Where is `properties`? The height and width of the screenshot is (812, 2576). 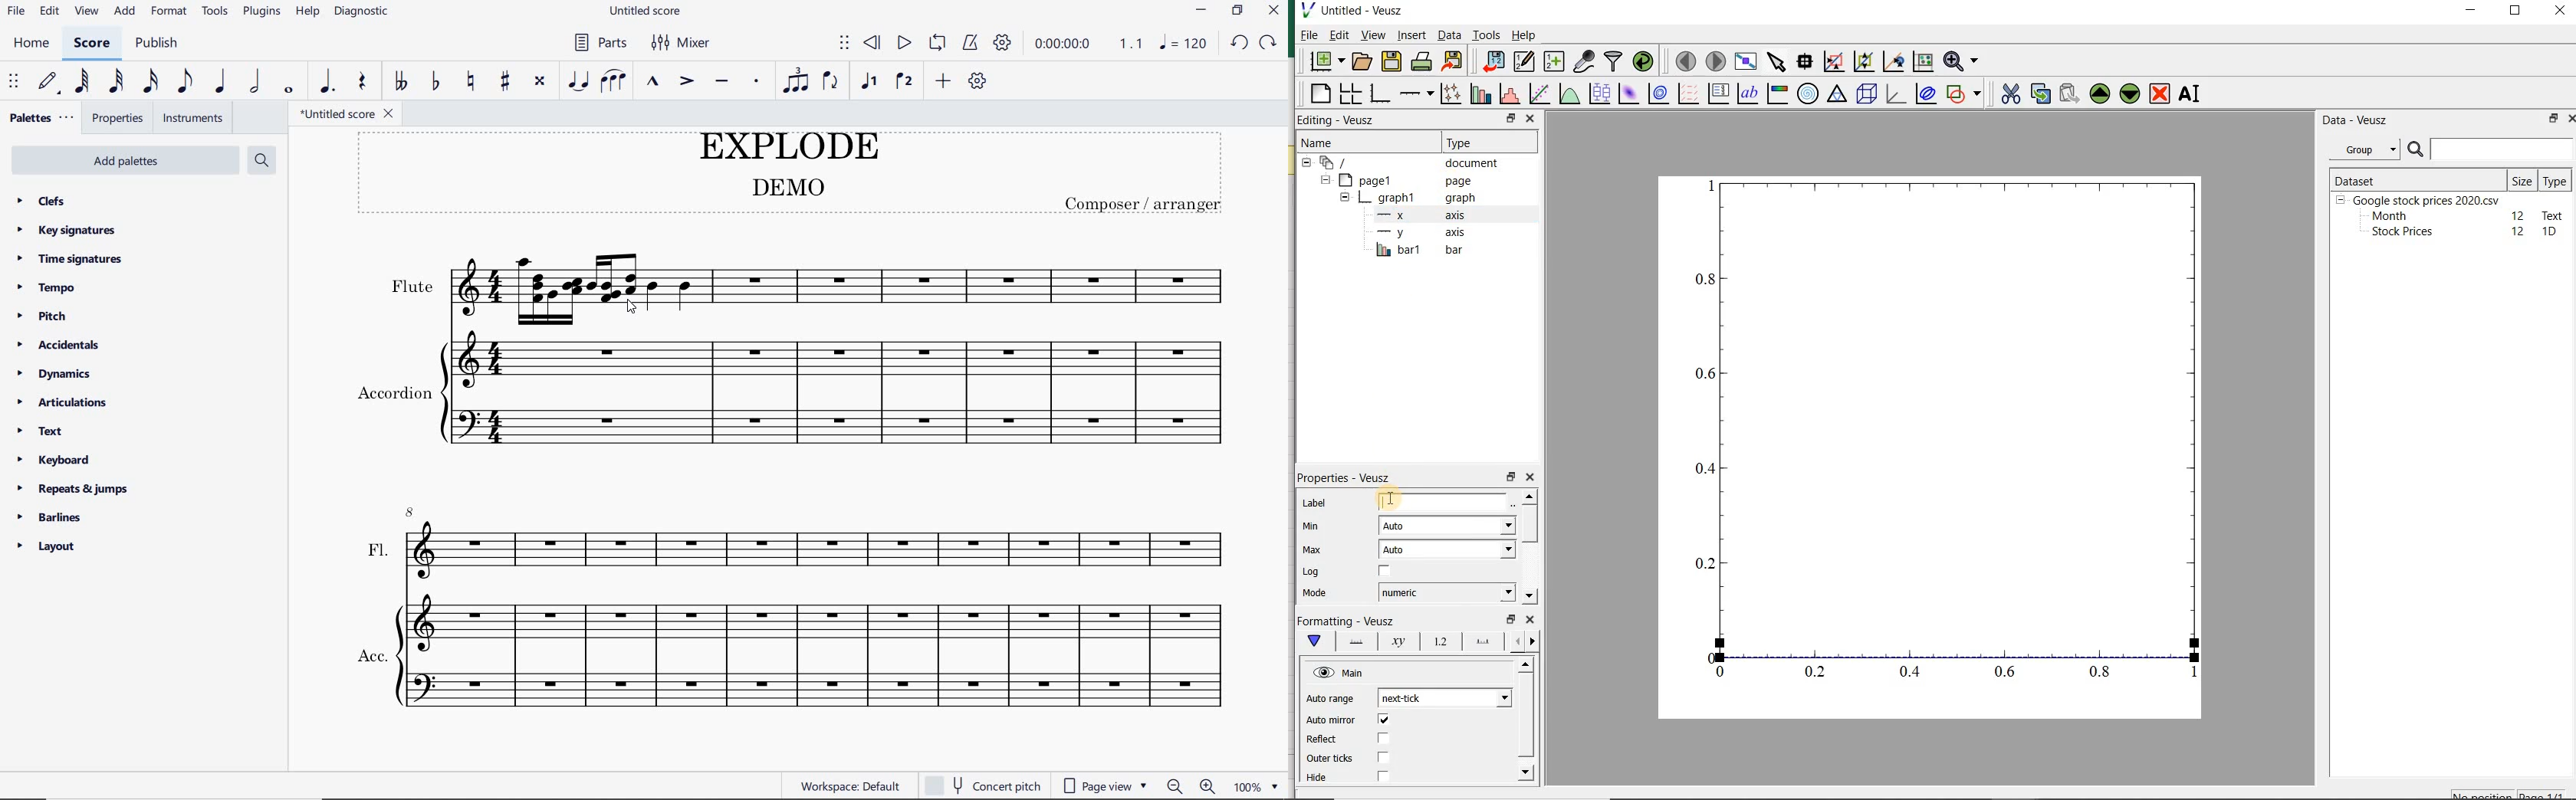 properties is located at coordinates (117, 119).